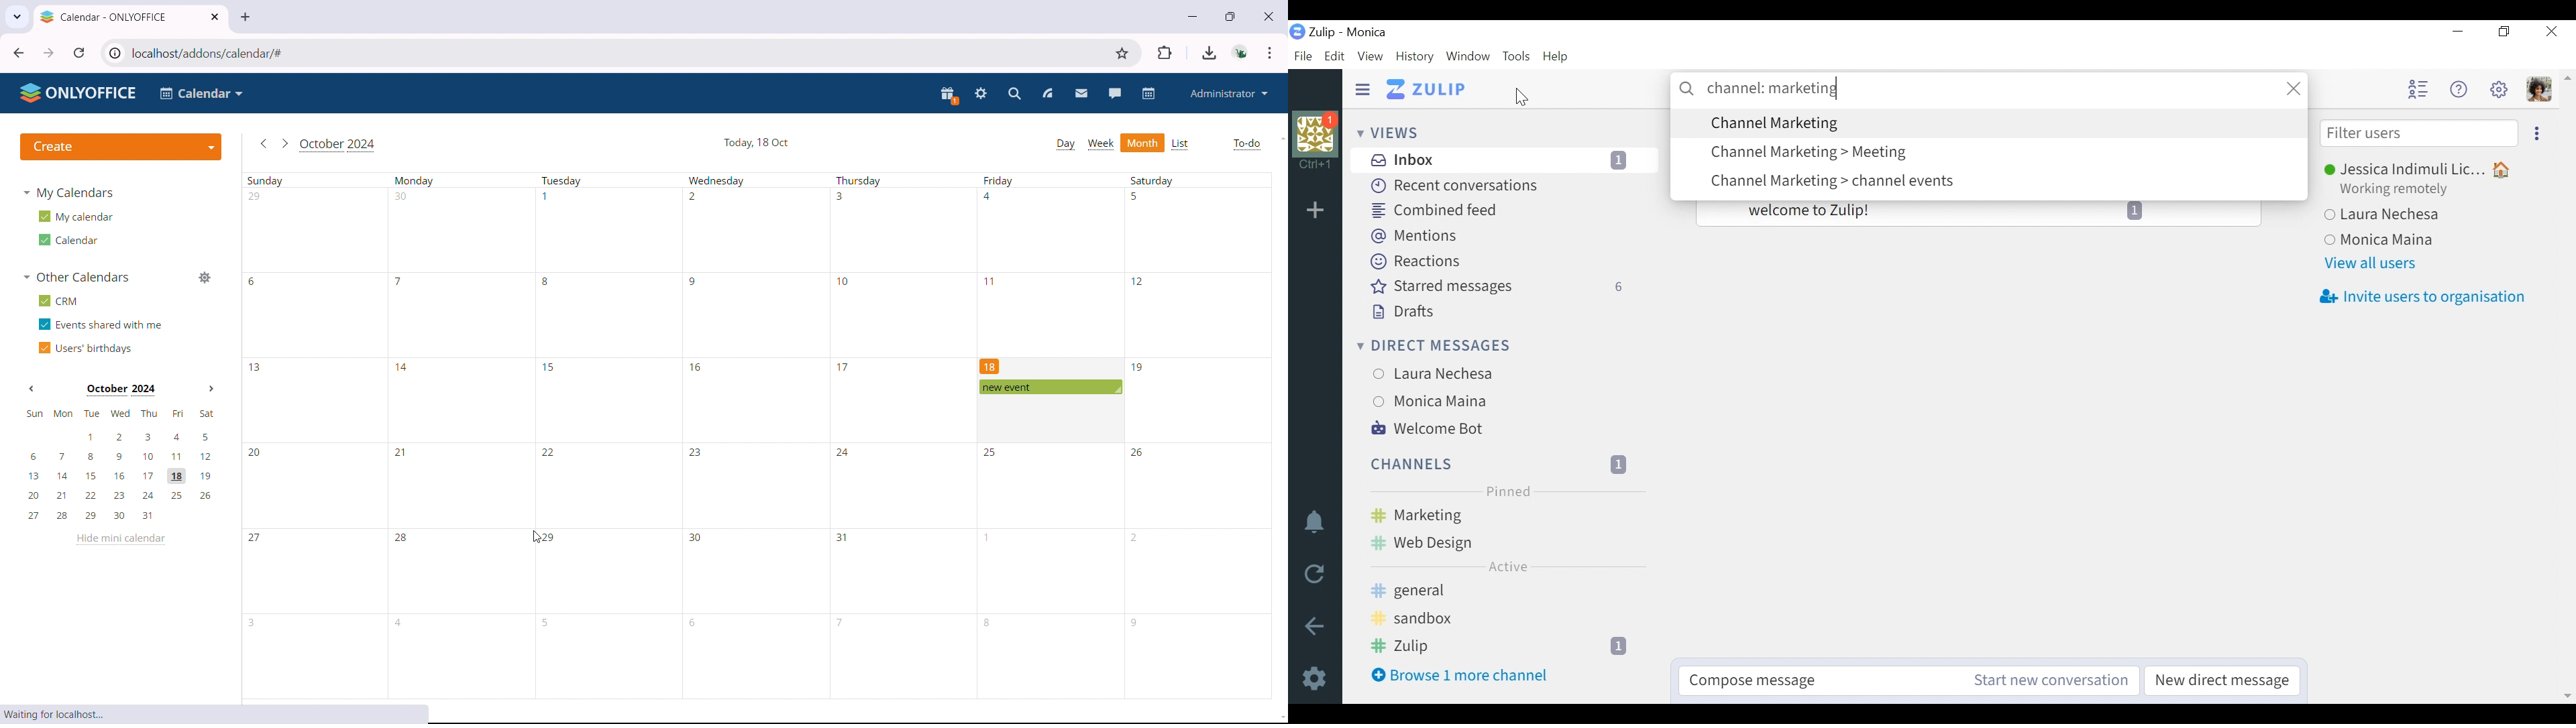 The image size is (2576, 728). I want to click on Wednesday, so click(716, 181).